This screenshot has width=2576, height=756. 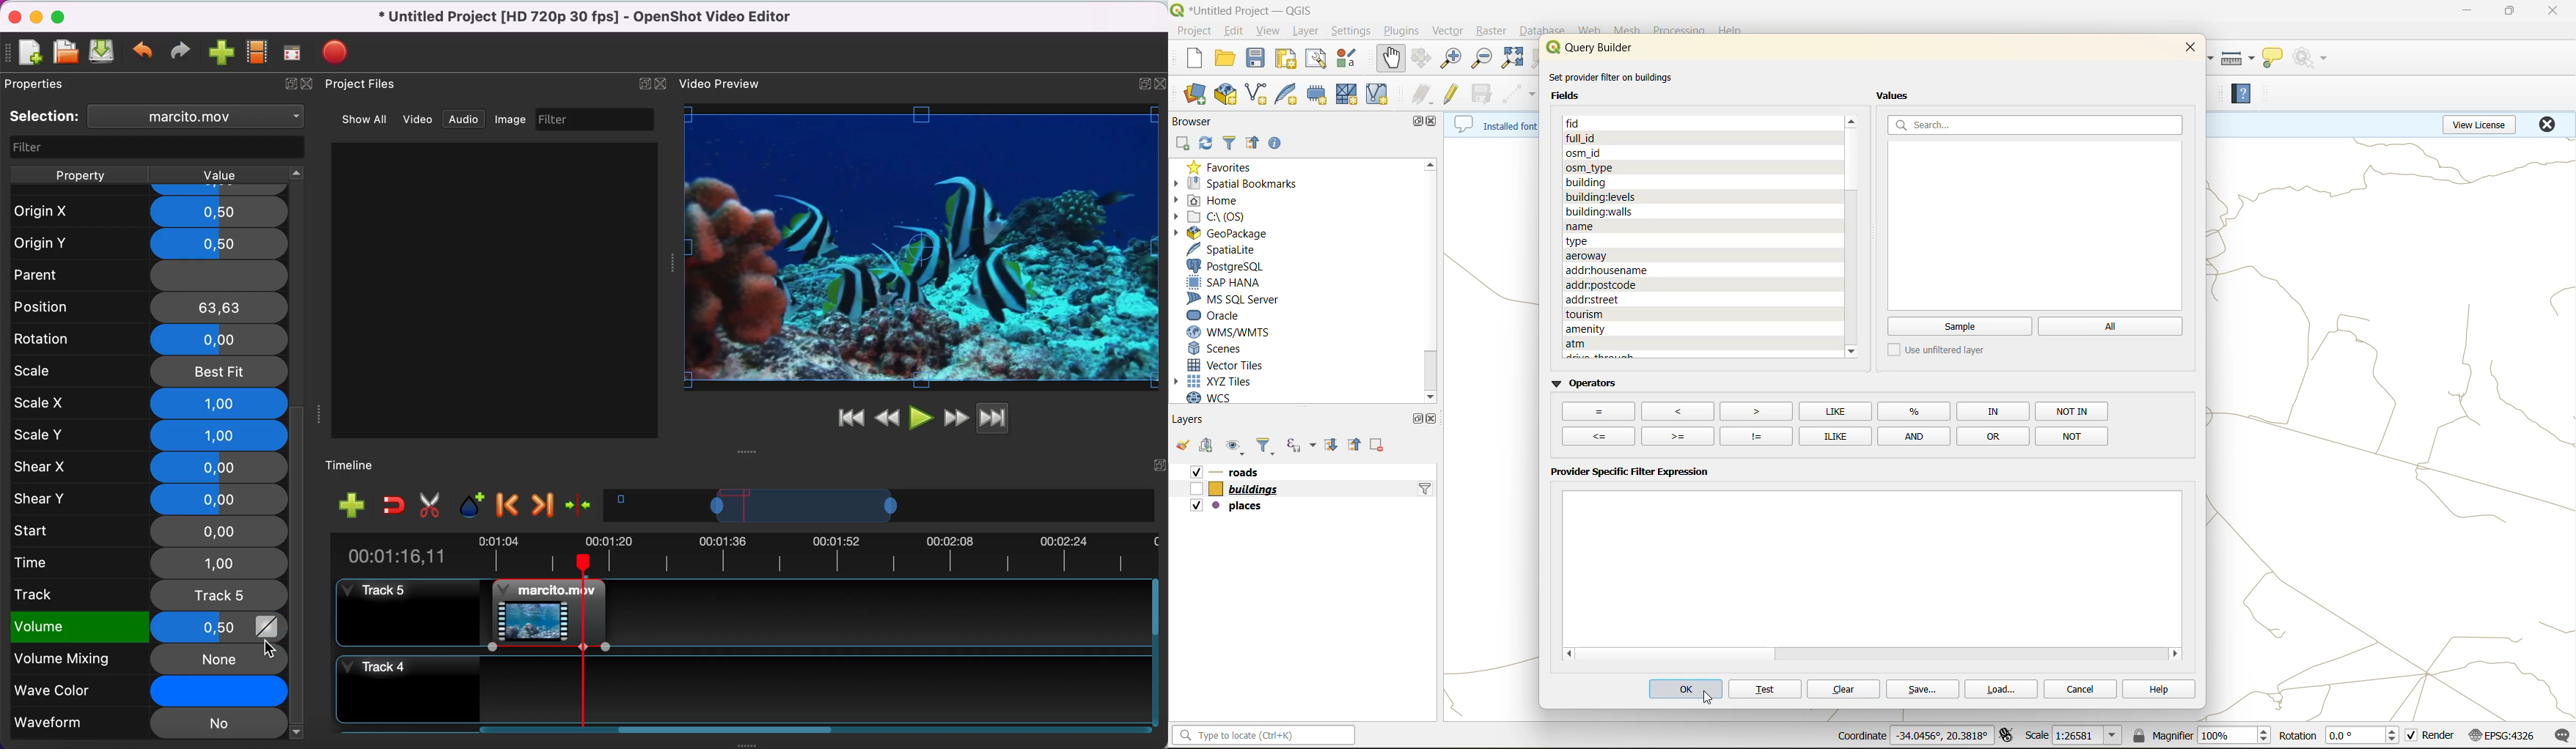 I want to click on favorites, so click(x=1226, y=166).